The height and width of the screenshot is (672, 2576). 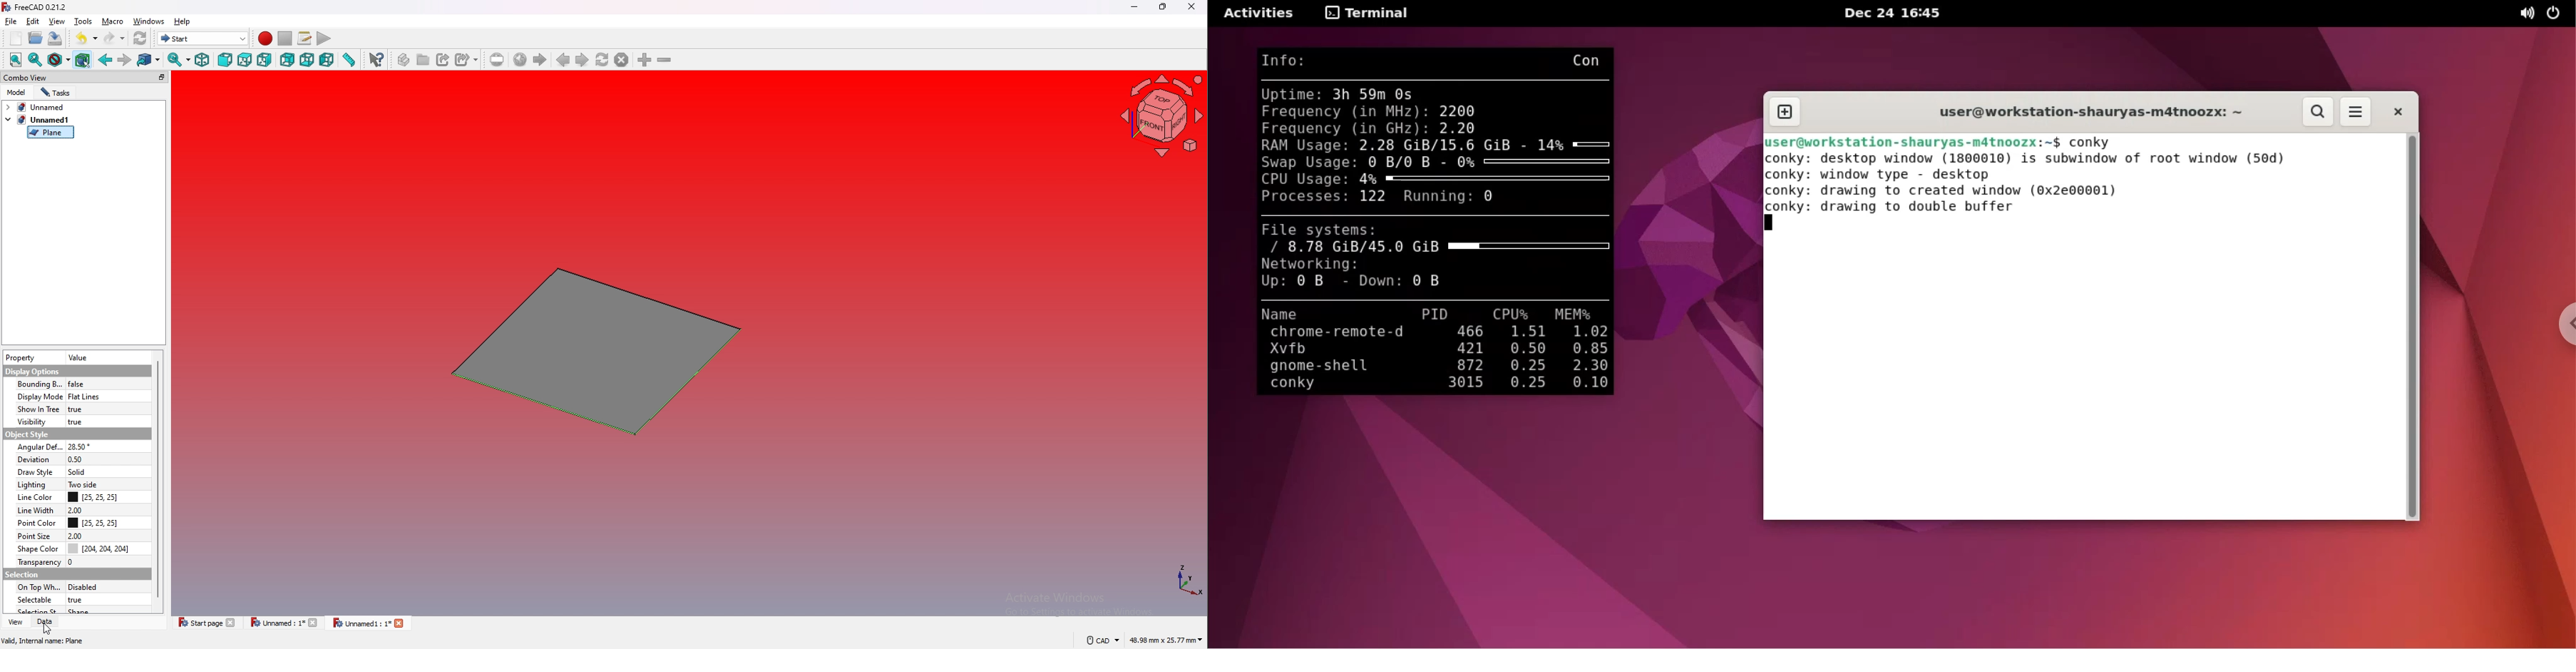 I want to click on measure distance, so click(x=348, y=59).